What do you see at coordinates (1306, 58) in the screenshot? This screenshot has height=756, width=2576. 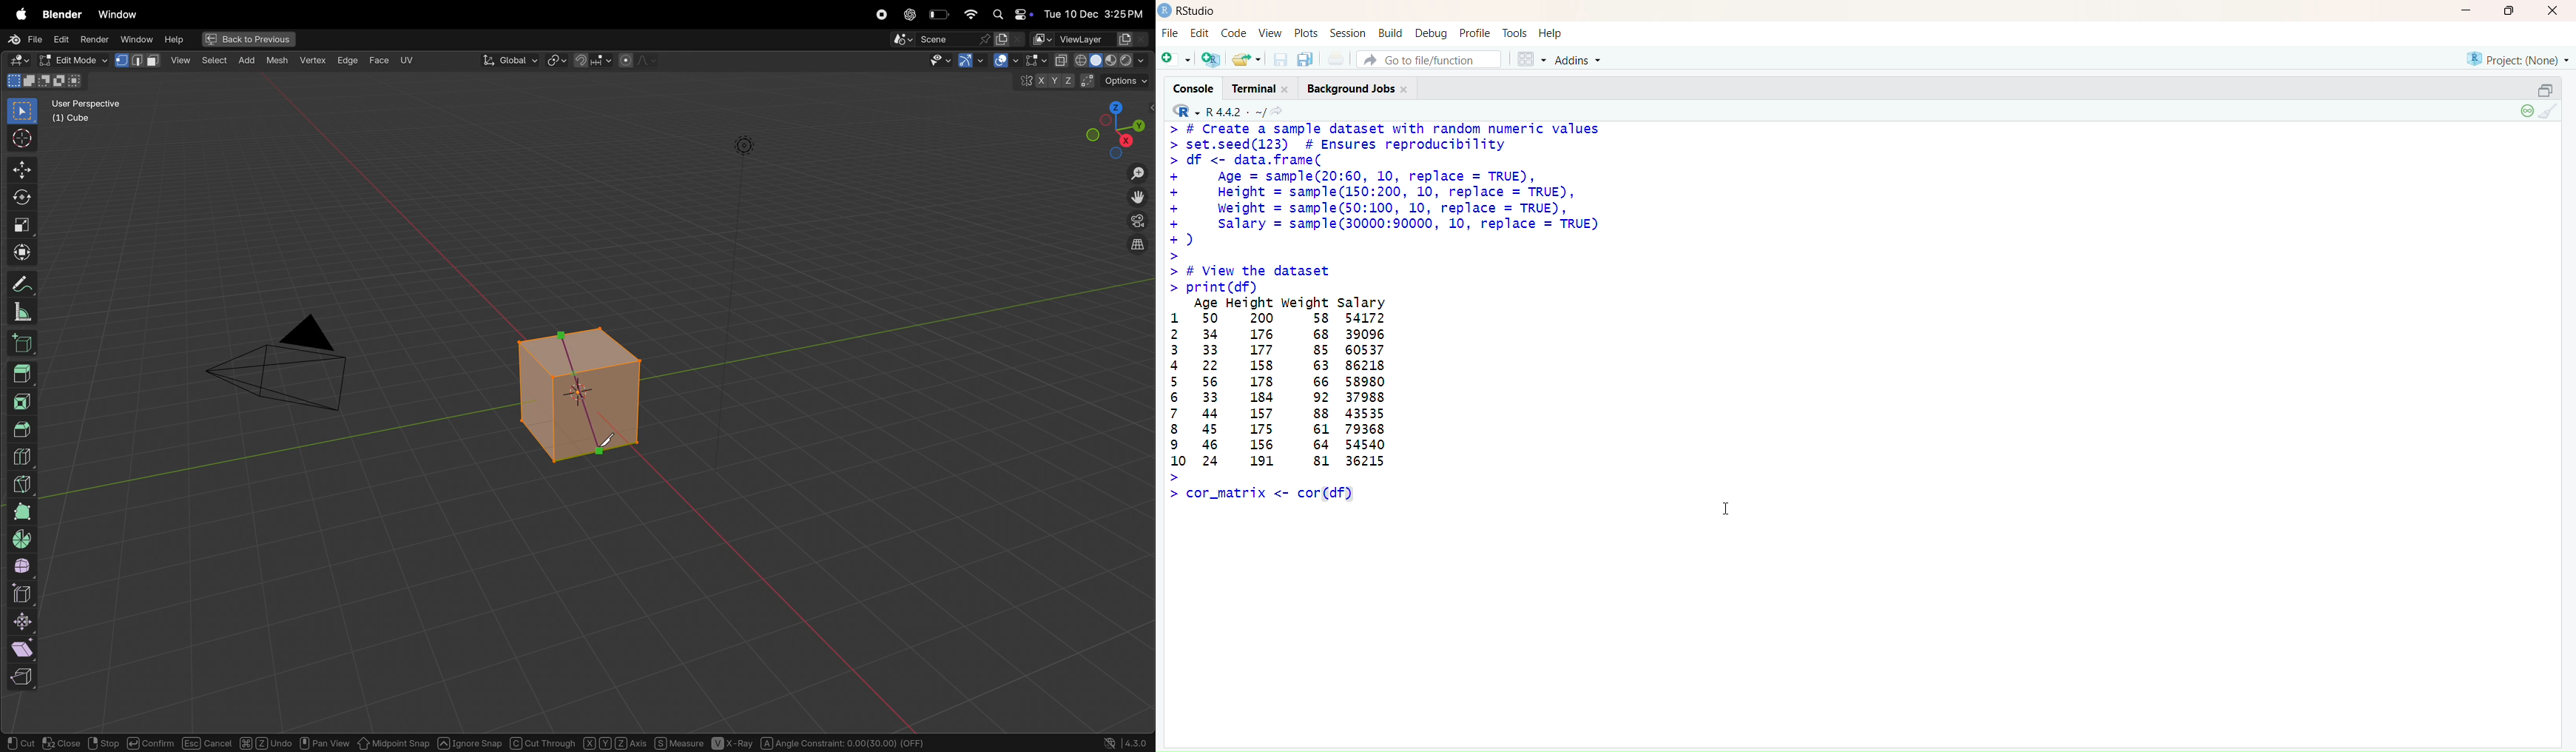 I see `Save all open documents (Ctrl + Alt + S)` at bounding box center [1306, 58].